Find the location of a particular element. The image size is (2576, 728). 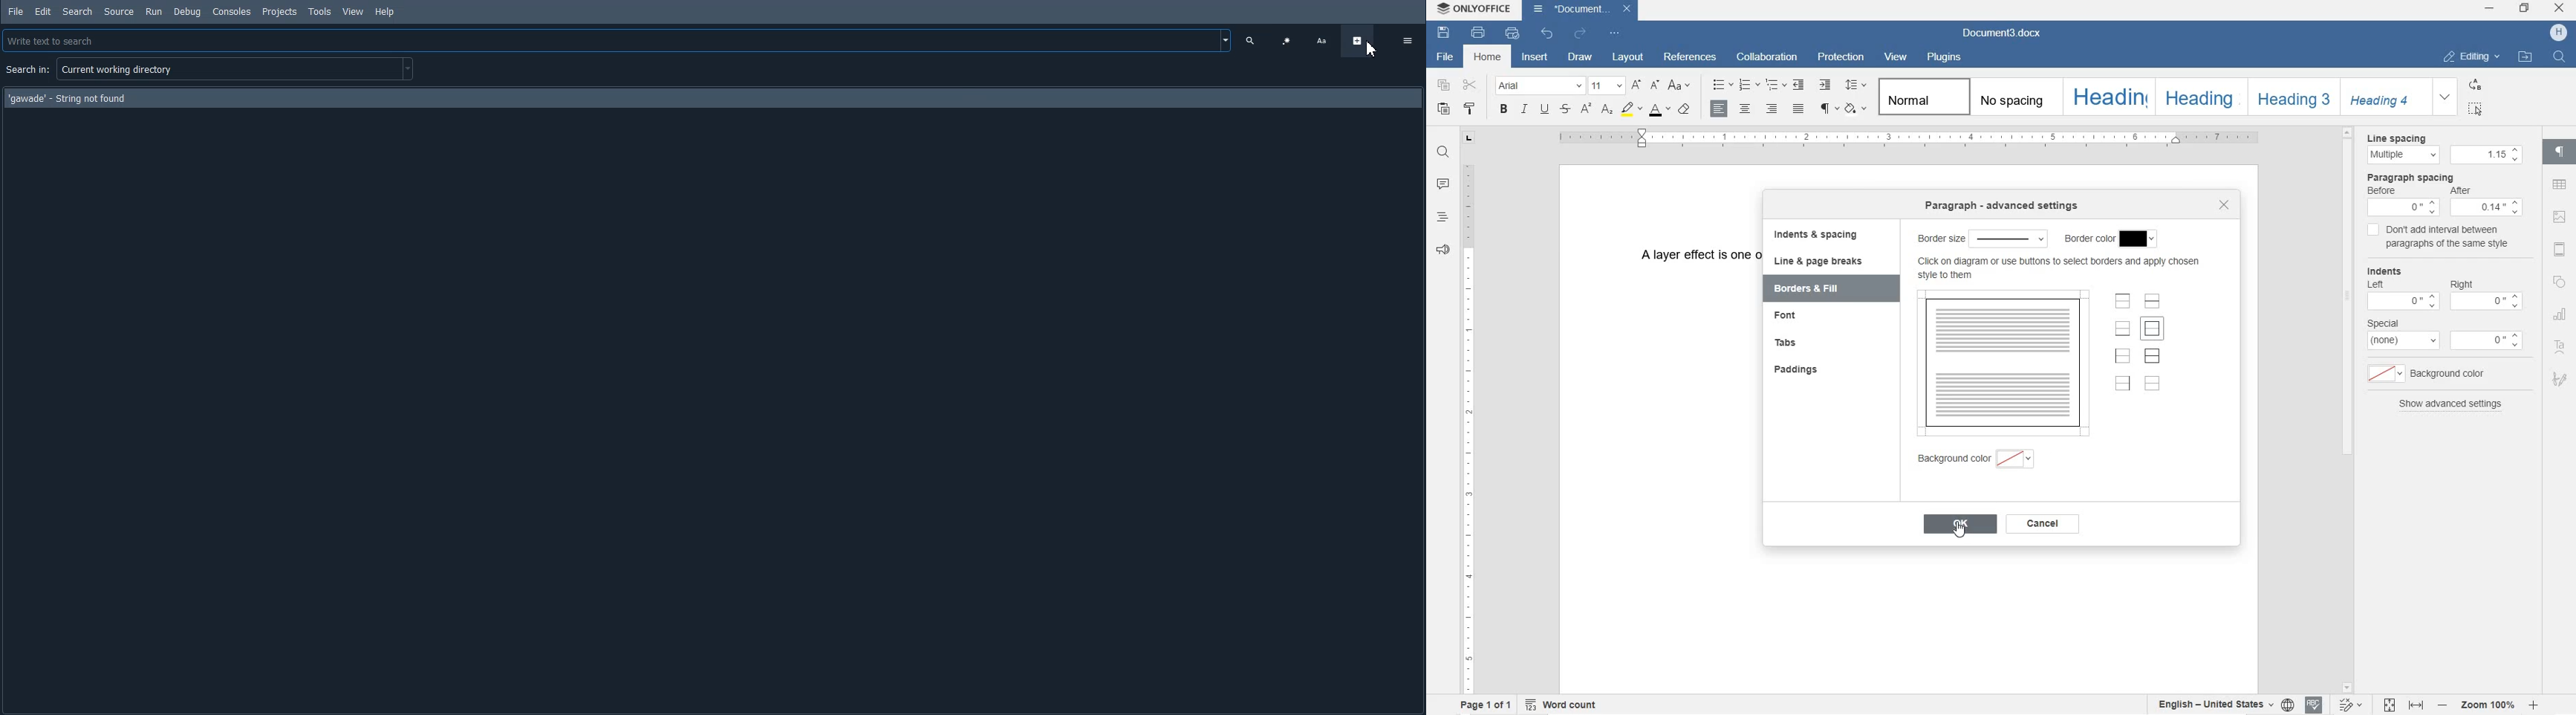

Use regular expression is located at coordinates (1287, 41).